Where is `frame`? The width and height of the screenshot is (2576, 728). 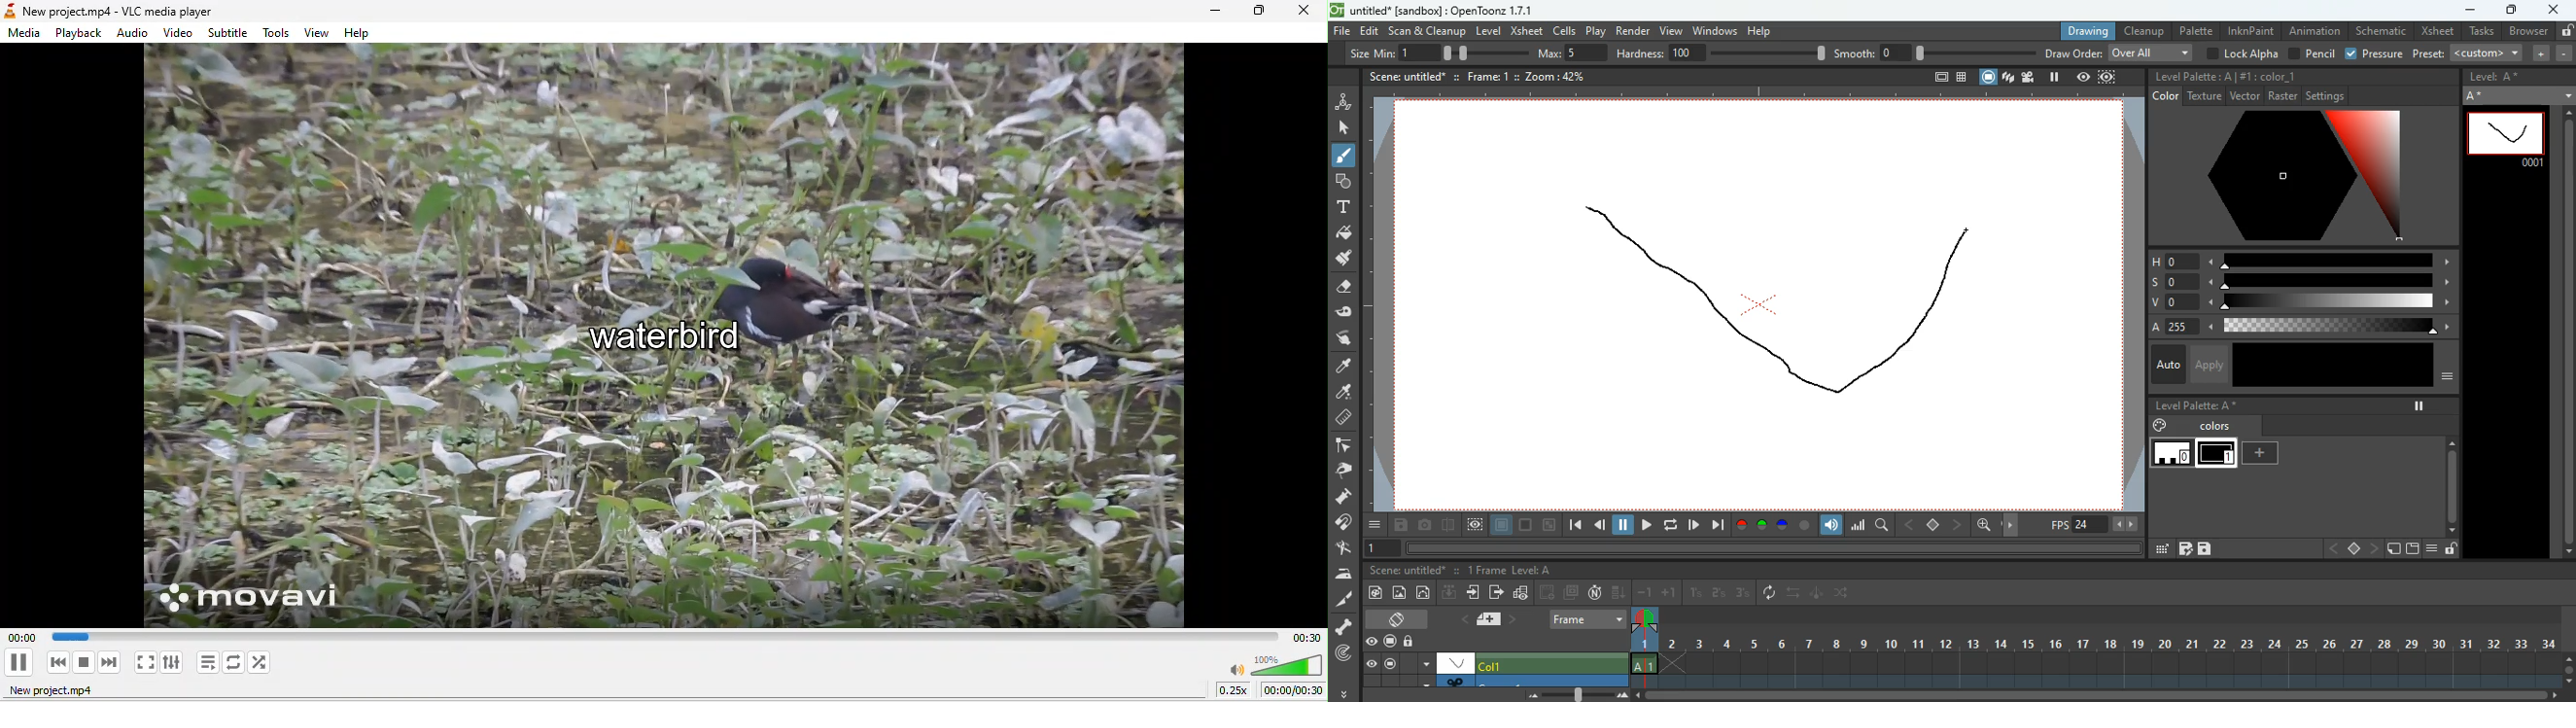 frame is located at coordinates (1475, 526).